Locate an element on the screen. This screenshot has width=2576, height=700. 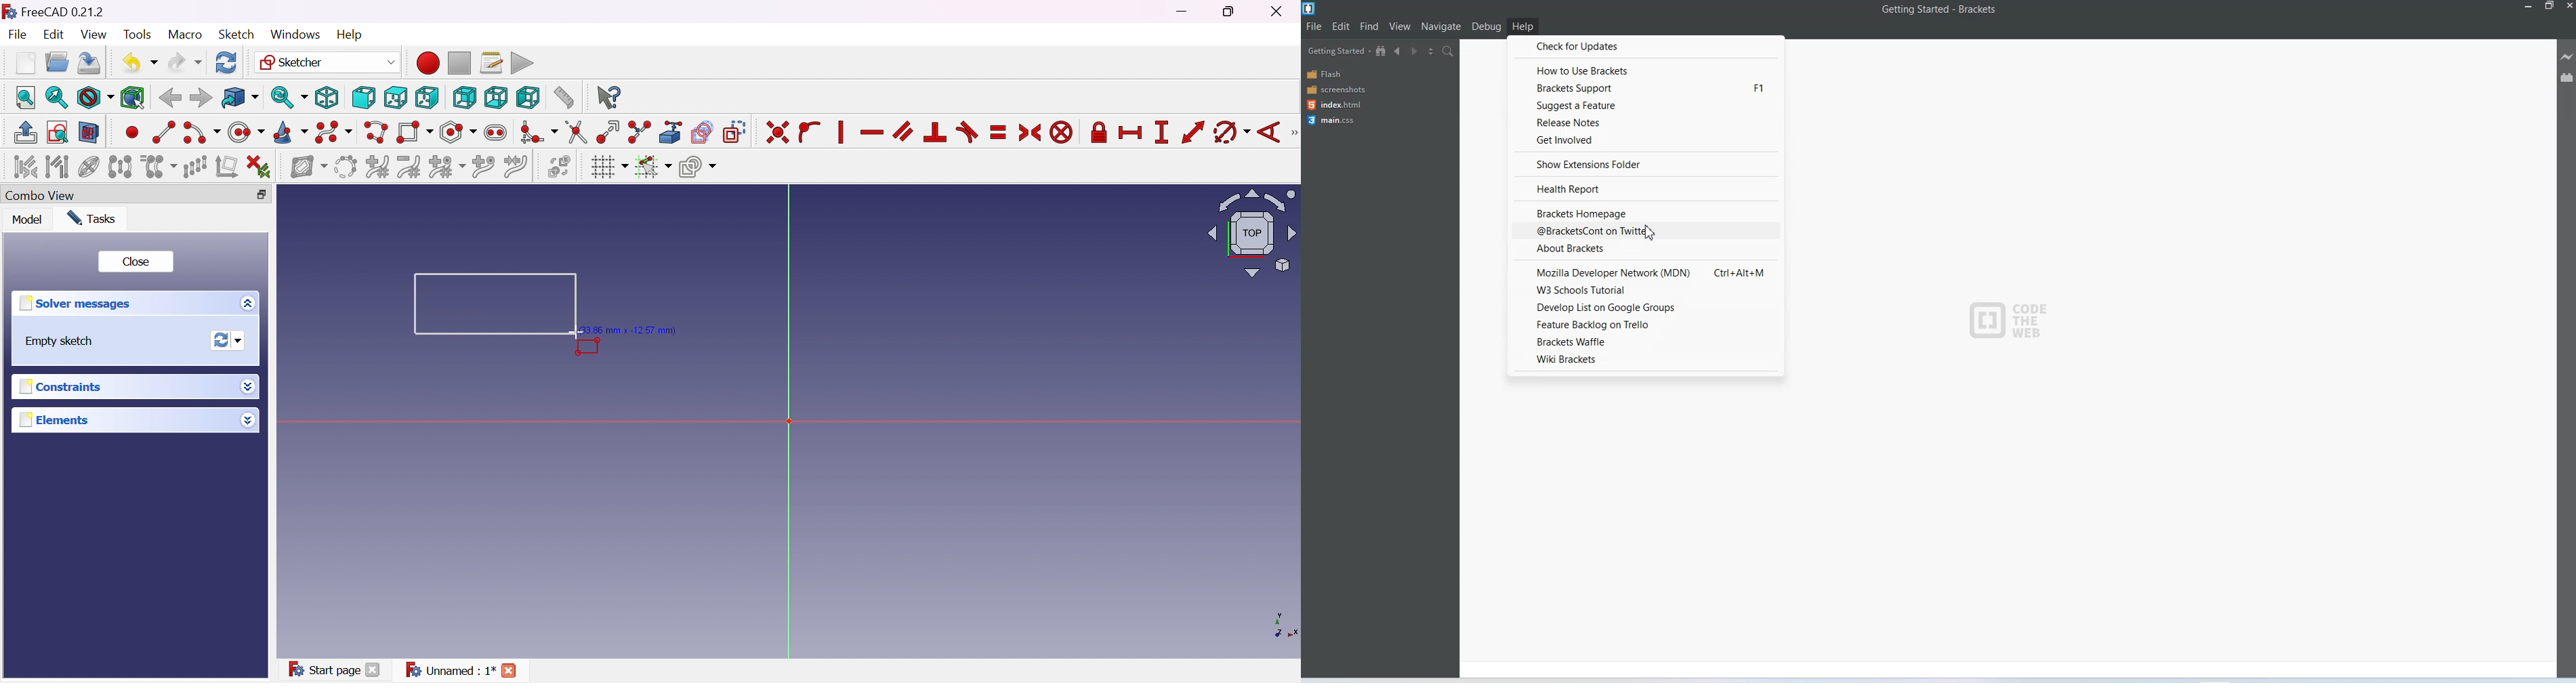
Split editor vertically and horizontally is located at coordinates (1432, 52).